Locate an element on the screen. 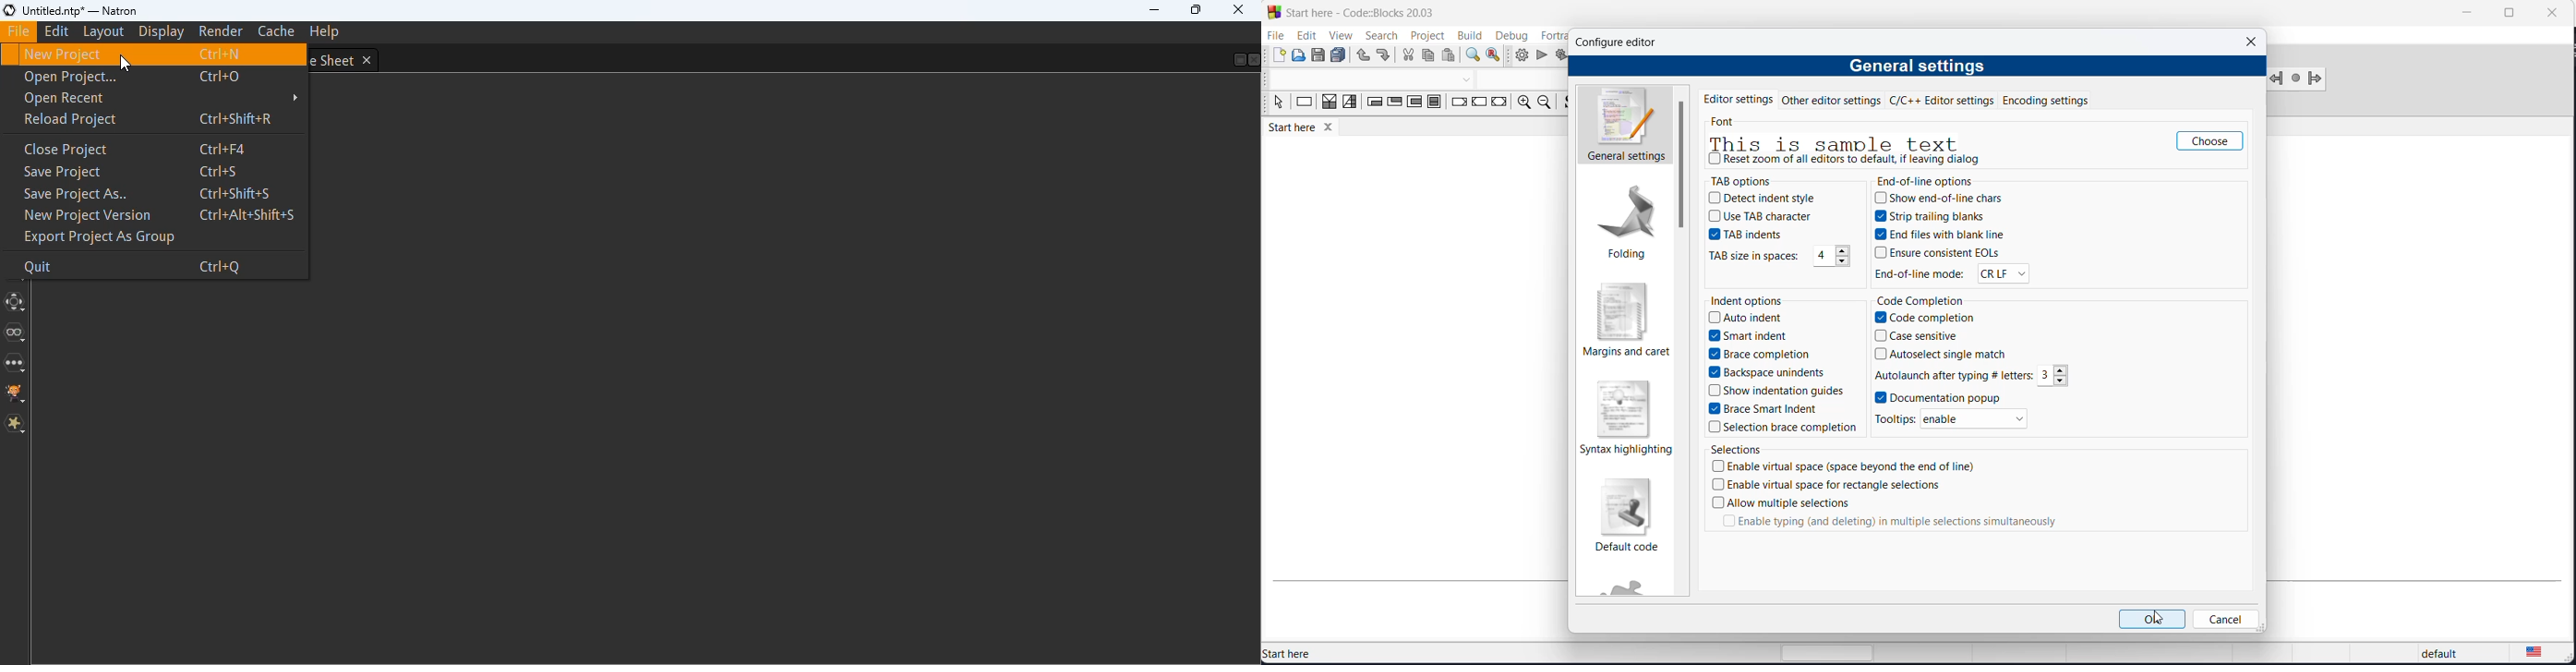  editor settings is located at coordinates (1739, 98).